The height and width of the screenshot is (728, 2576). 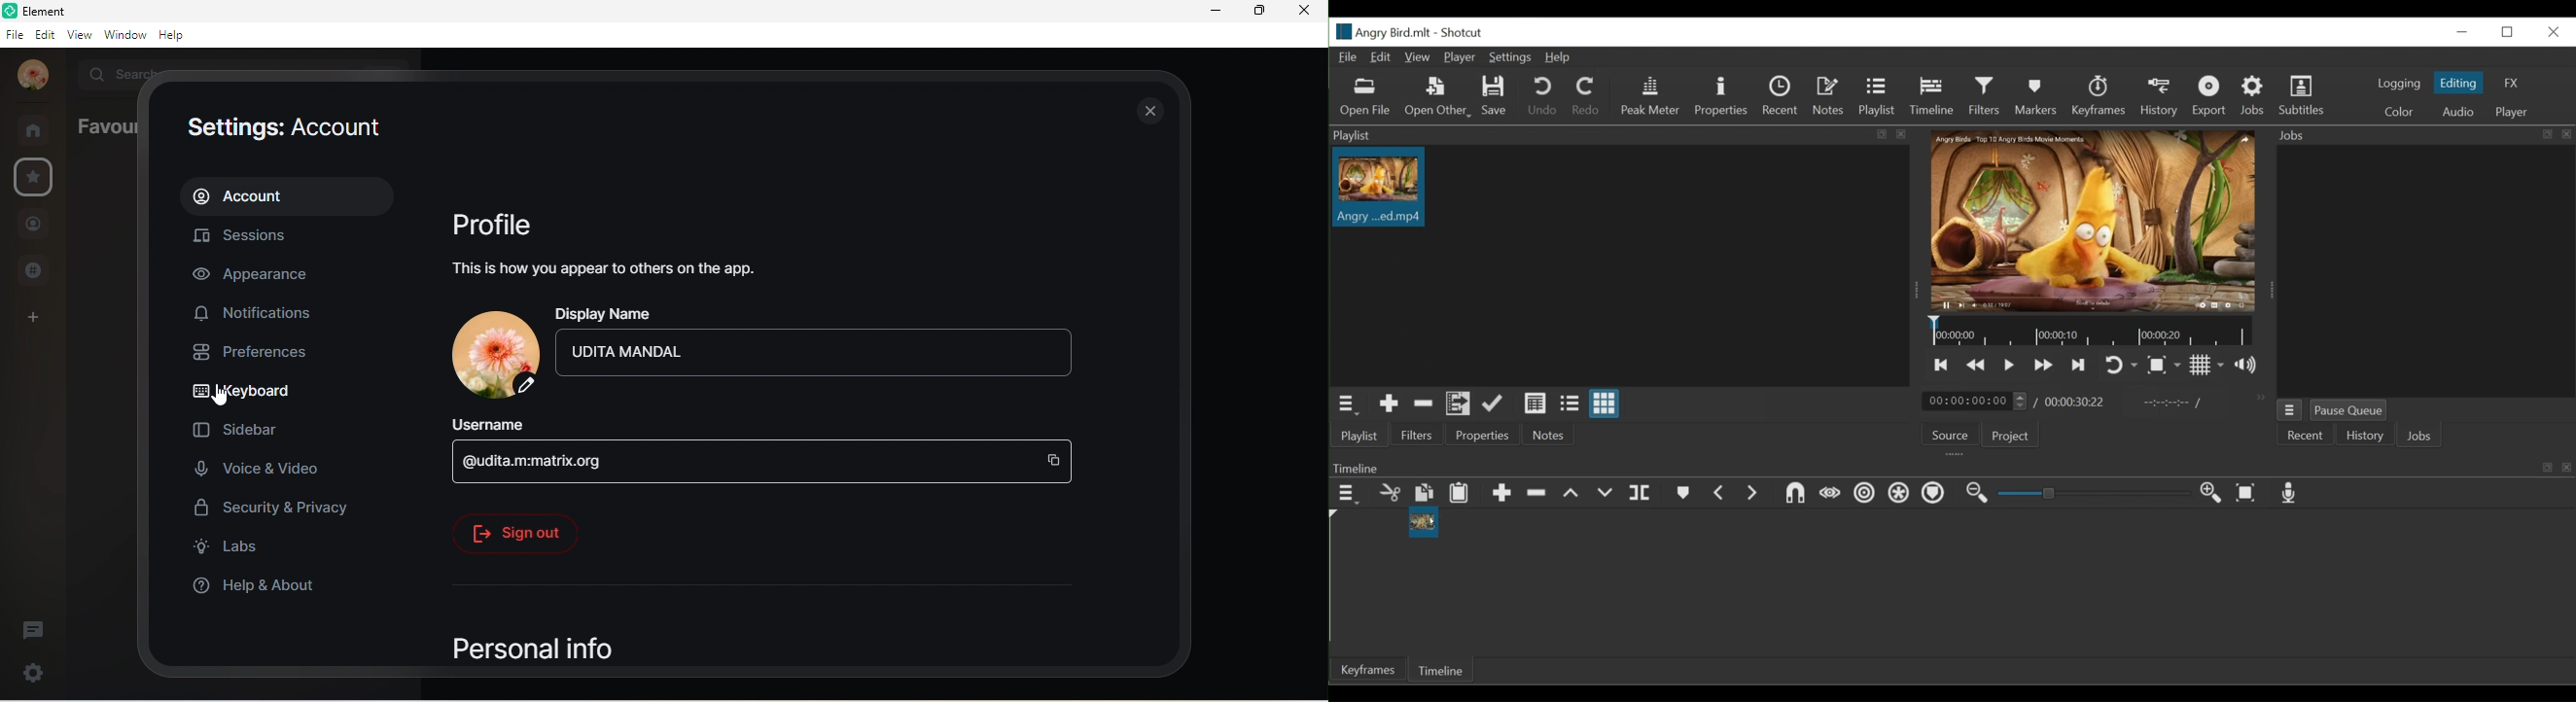 What do you see at coordinates (1423, 403) in the screenshot?
I see `Remove Cut` at bounding box center [1423, 403].